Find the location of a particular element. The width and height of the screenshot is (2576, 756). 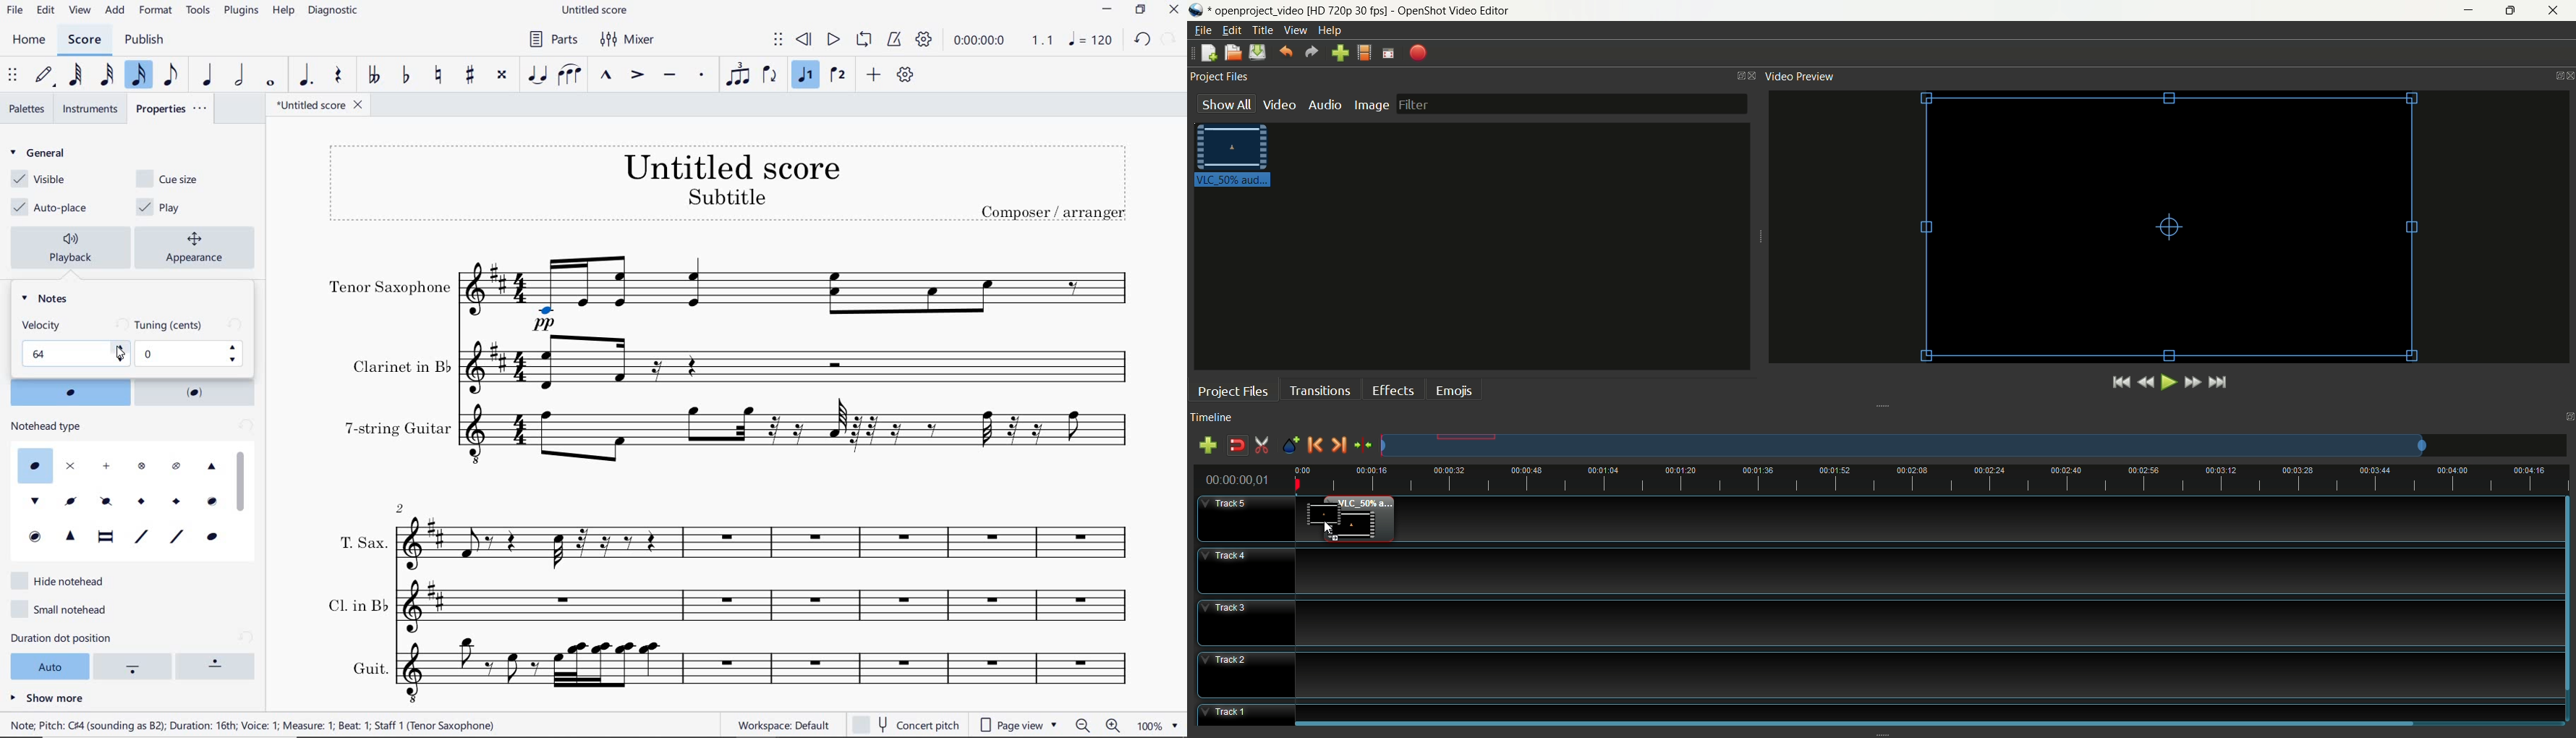

text is located at coordinates (731, 166).